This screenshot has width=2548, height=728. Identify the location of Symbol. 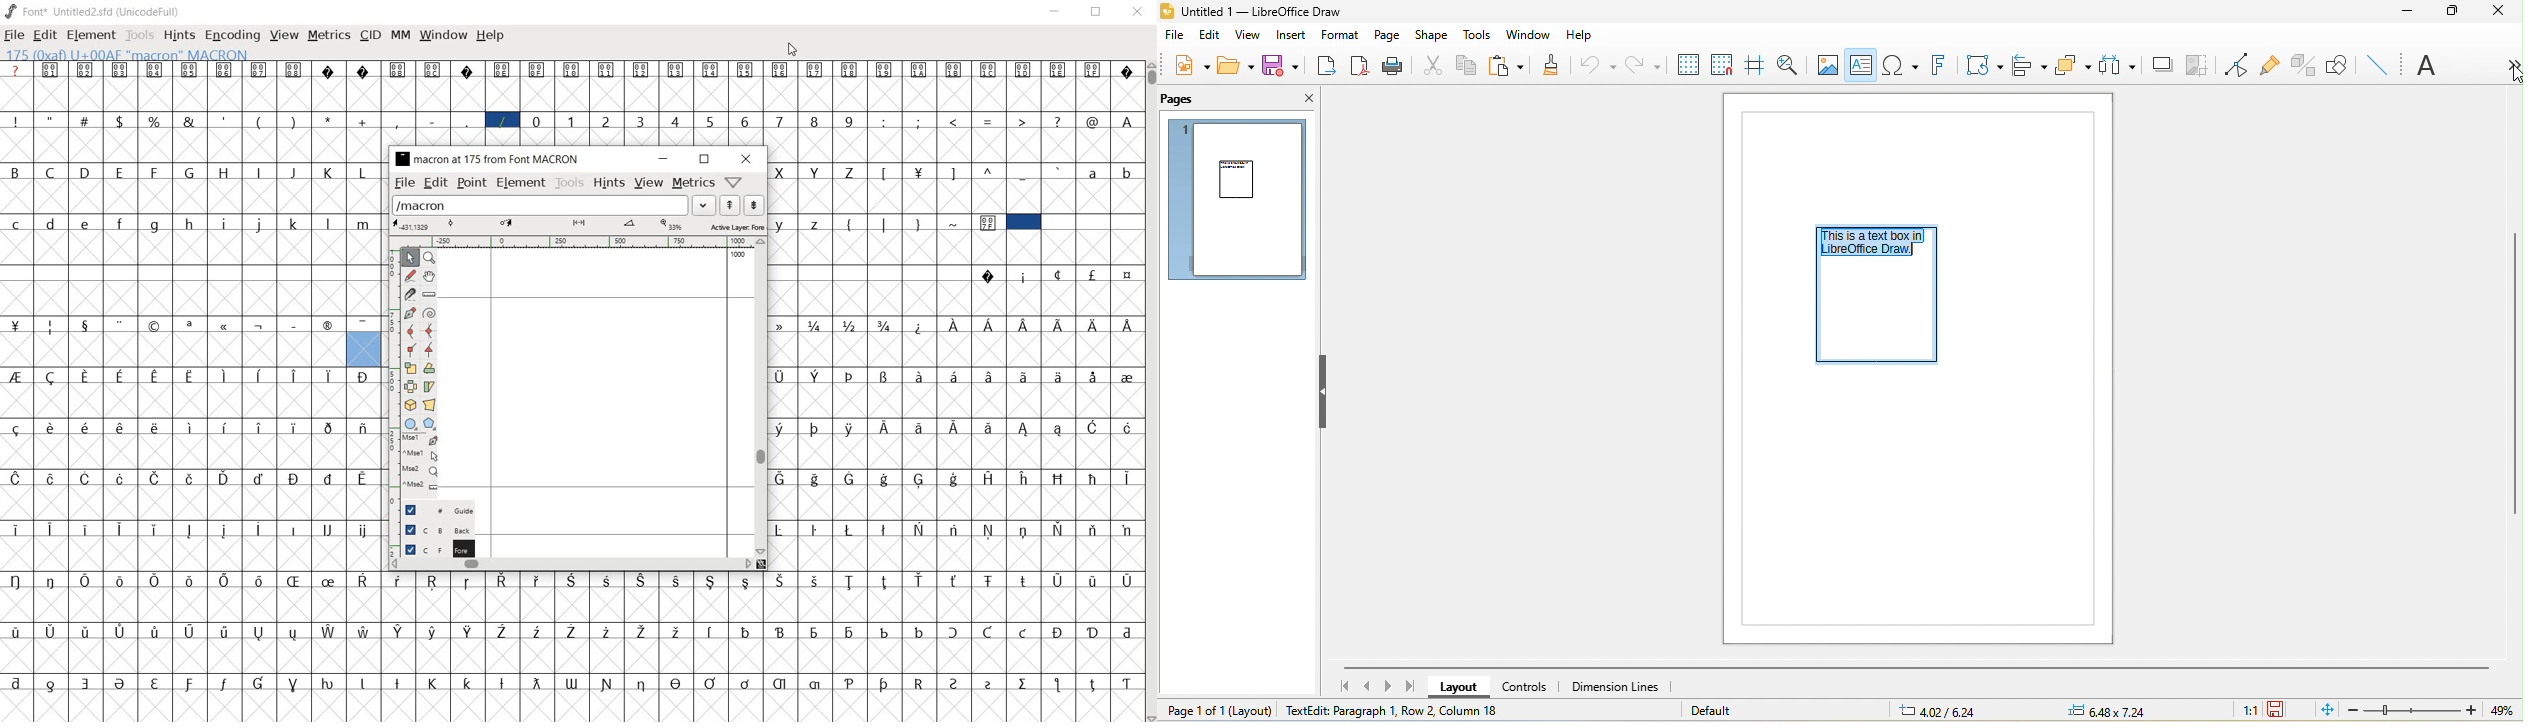
(296, 375).